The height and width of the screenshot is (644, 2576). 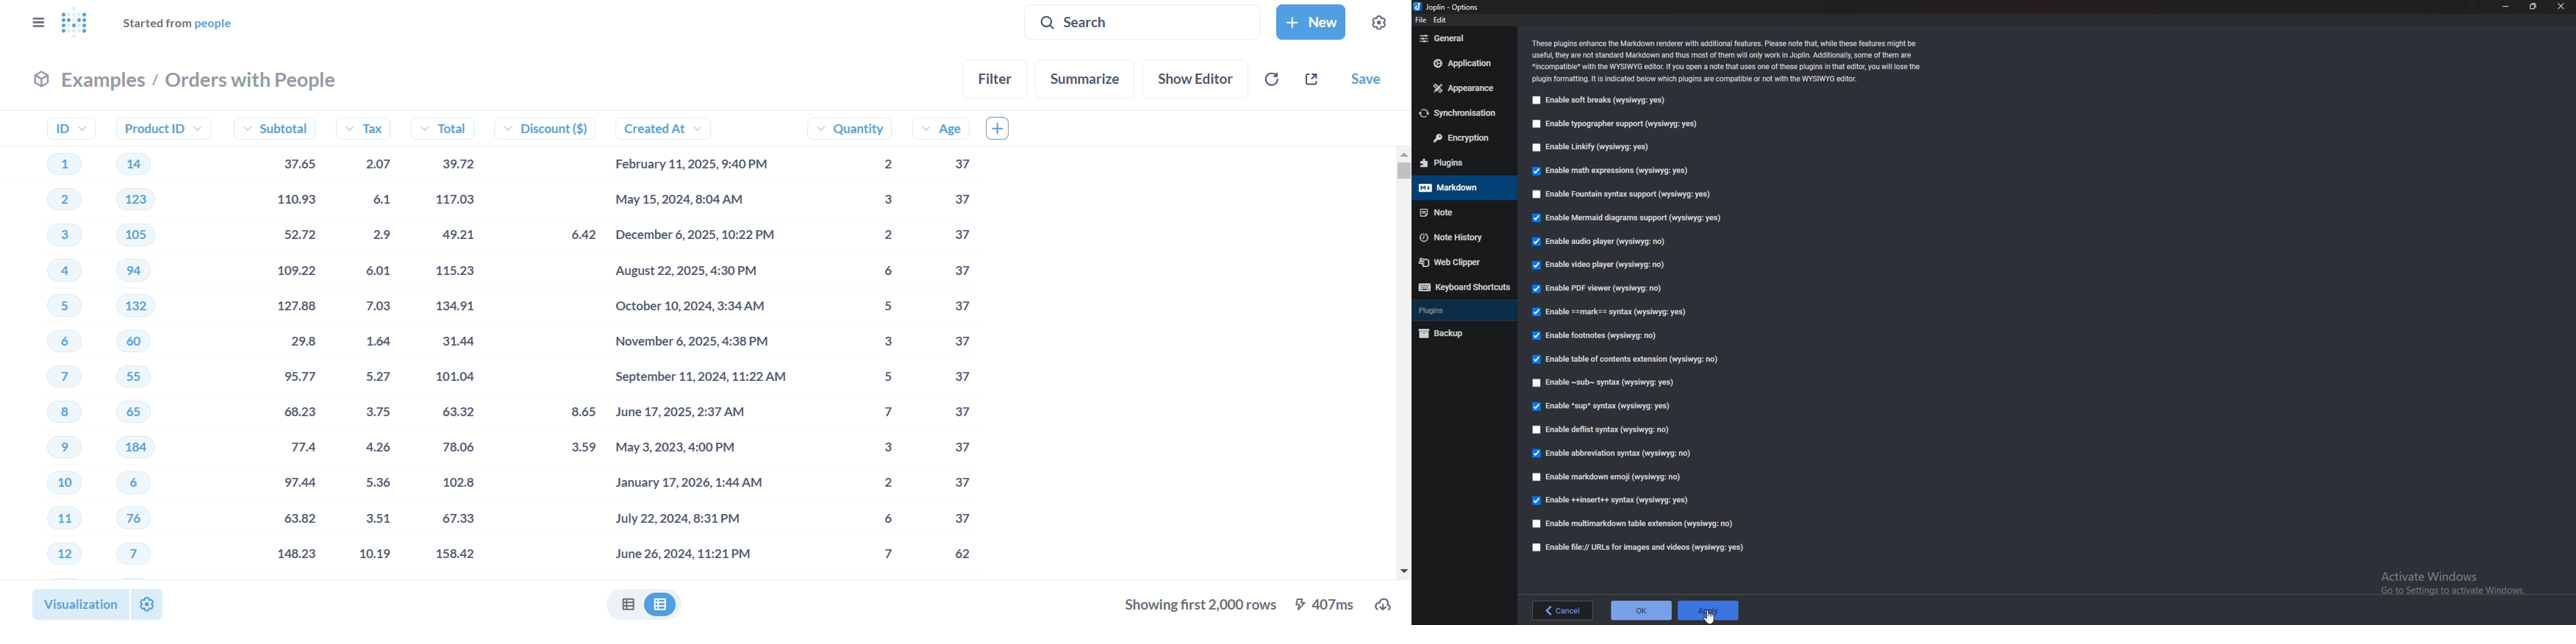 What do you see at coordinates (1630, 219) in the screenshot?
I see `Enable mermaid diagrams` at bounding box center [1630, 219].